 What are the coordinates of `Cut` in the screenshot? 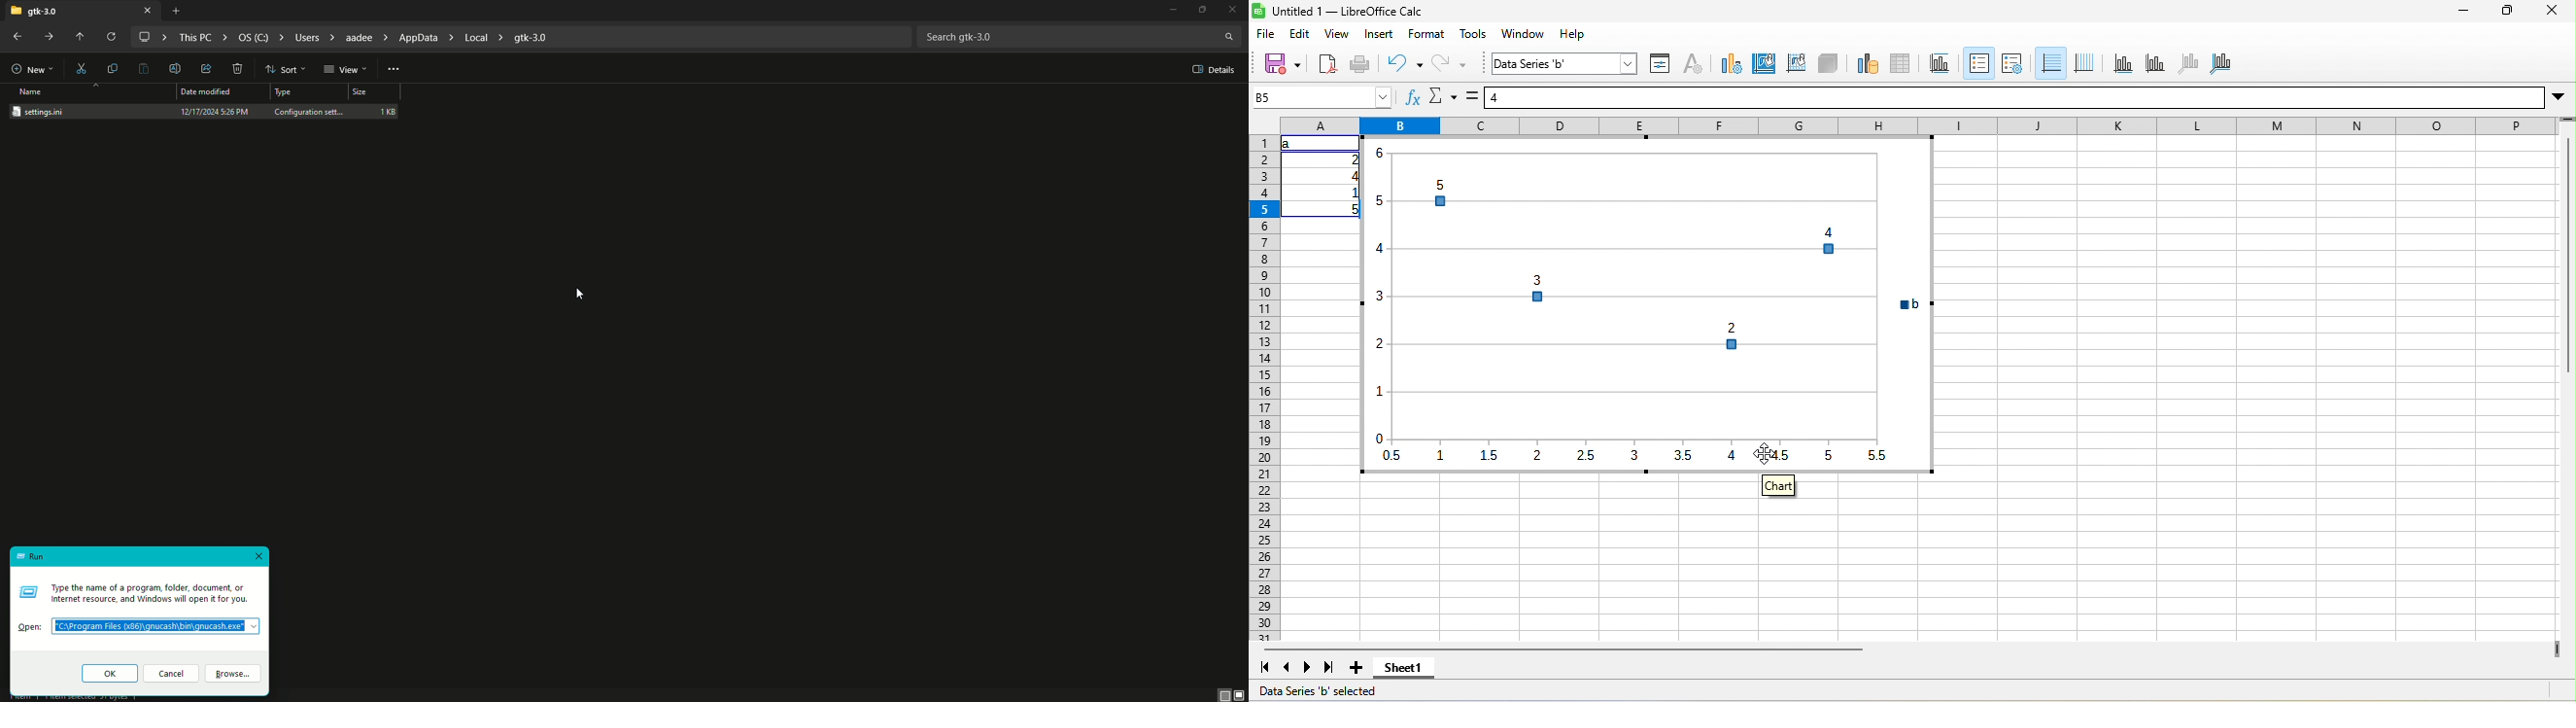 It's located at (82, 68).